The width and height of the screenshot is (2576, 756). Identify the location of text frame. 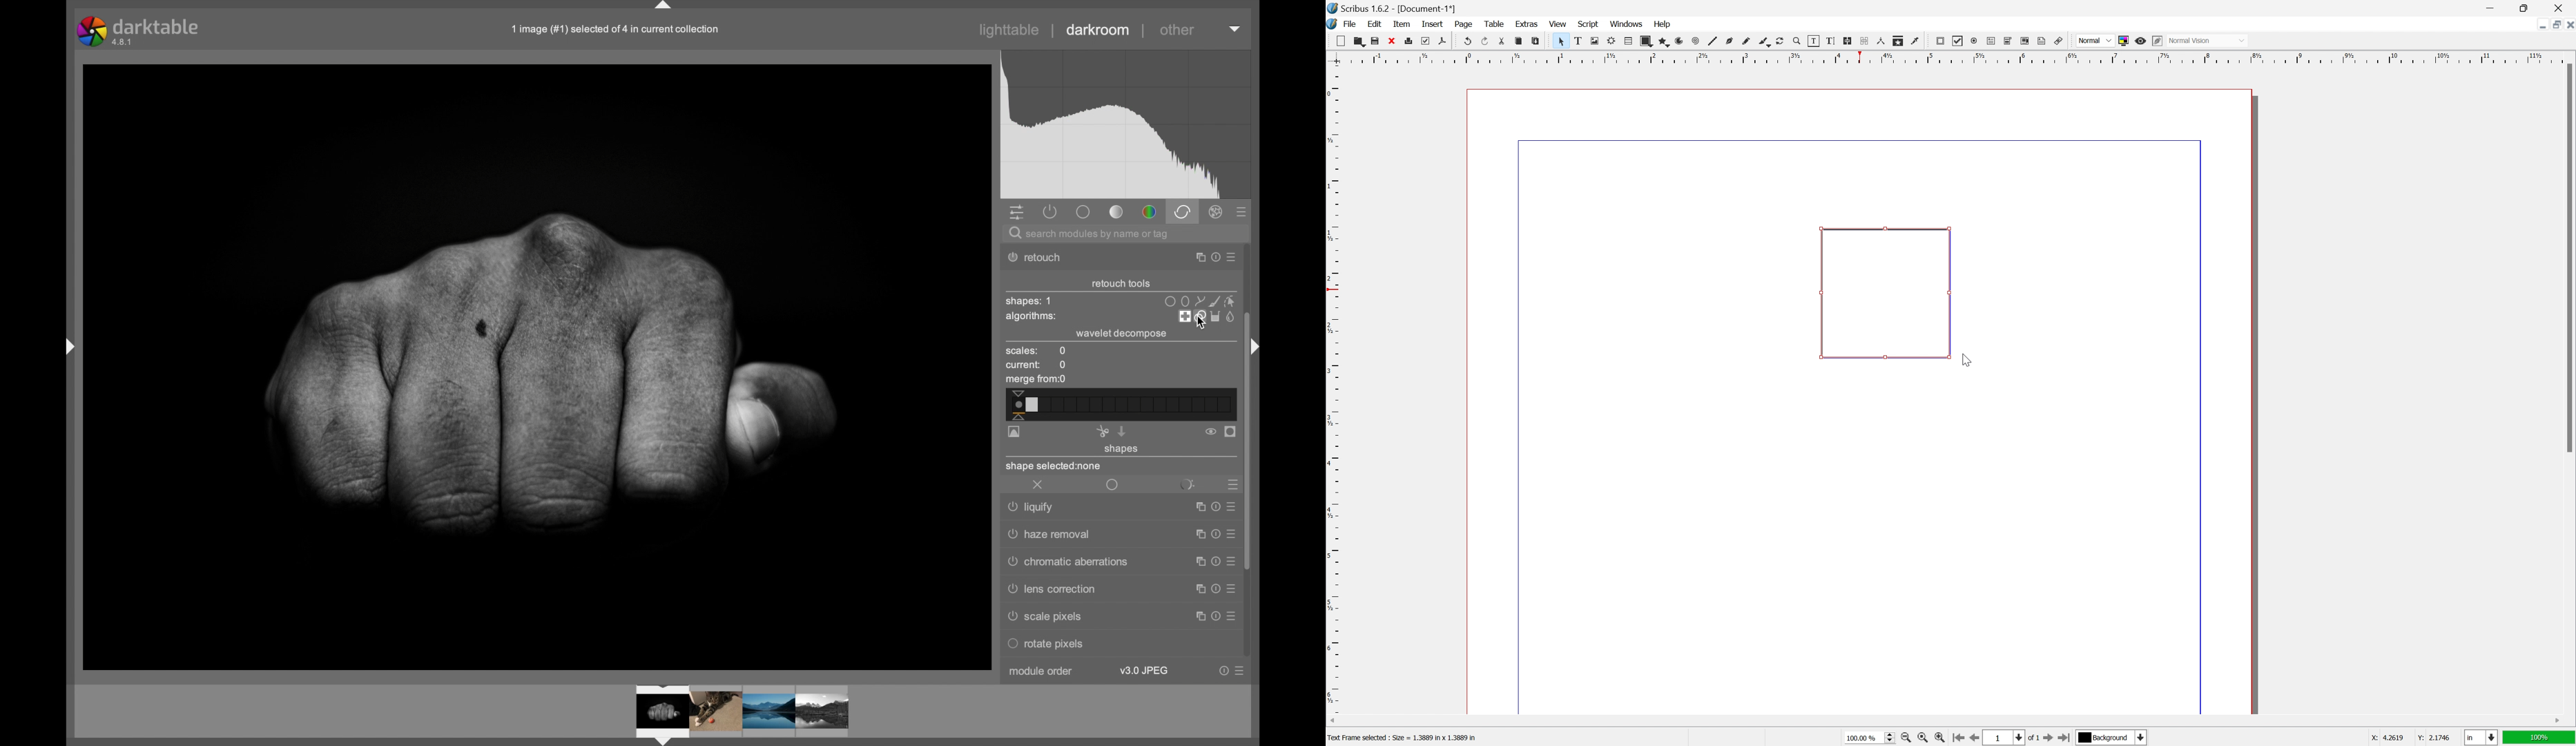
(1577, 41).